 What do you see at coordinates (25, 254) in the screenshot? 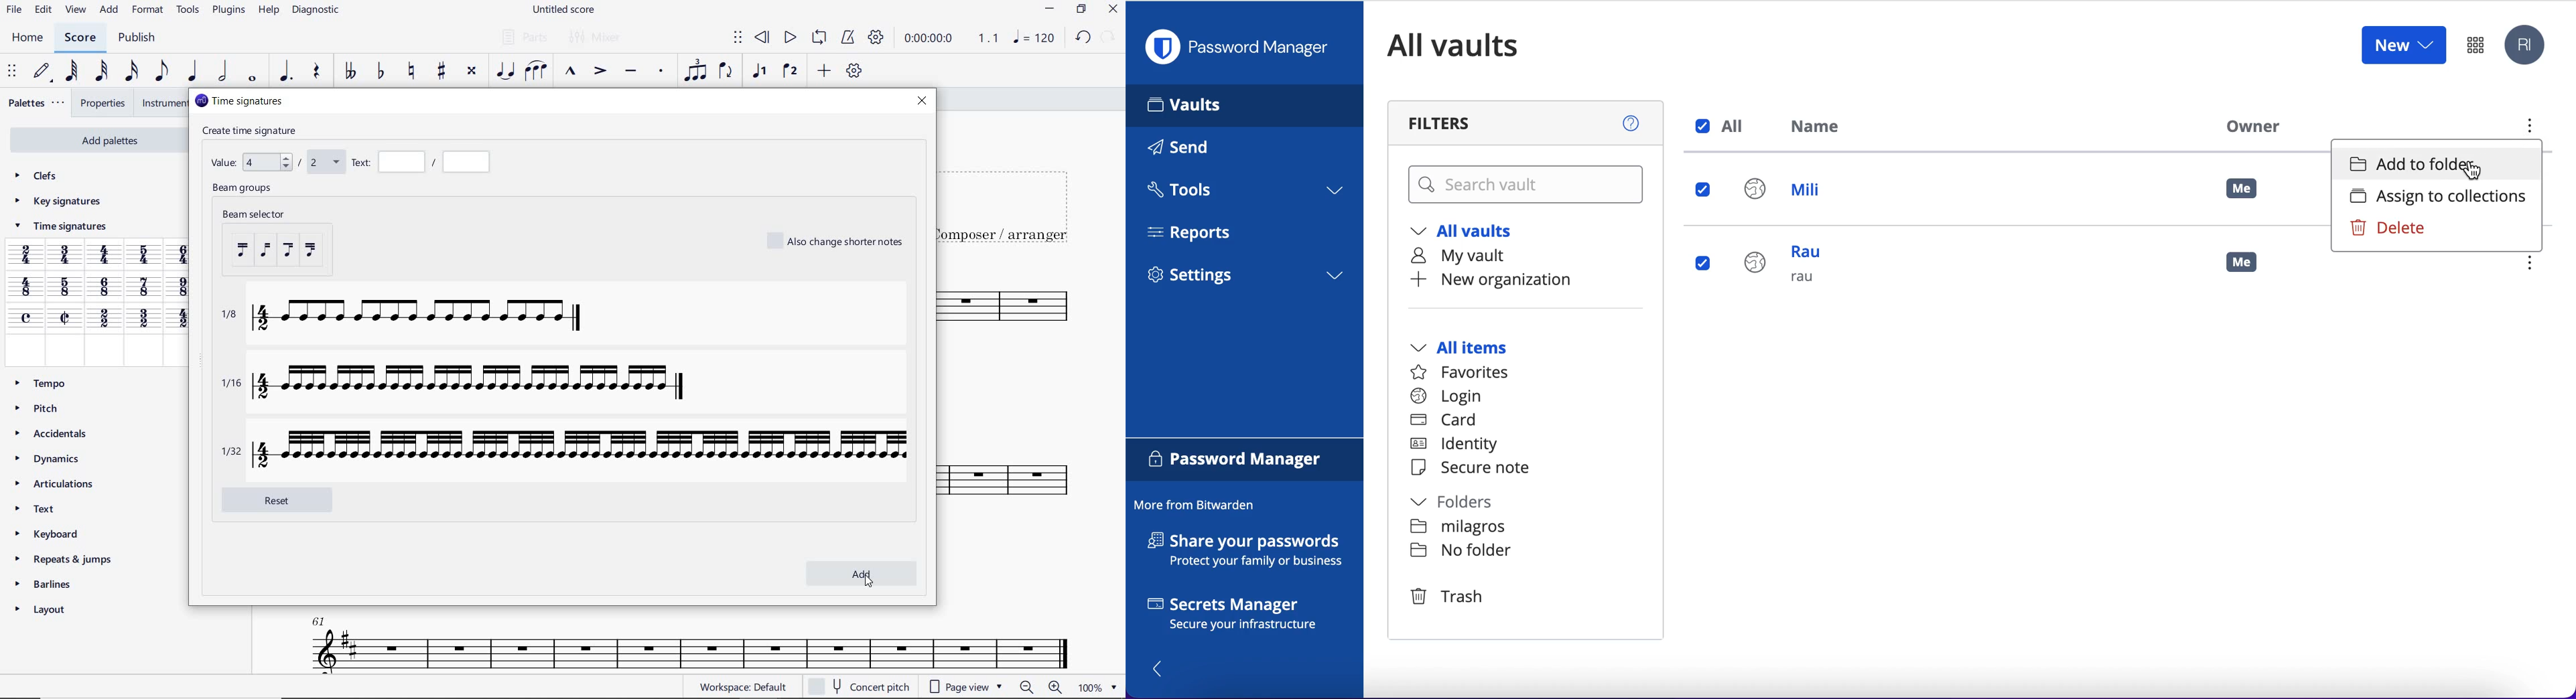
I see `2/4` at bounding box center [25, 254].